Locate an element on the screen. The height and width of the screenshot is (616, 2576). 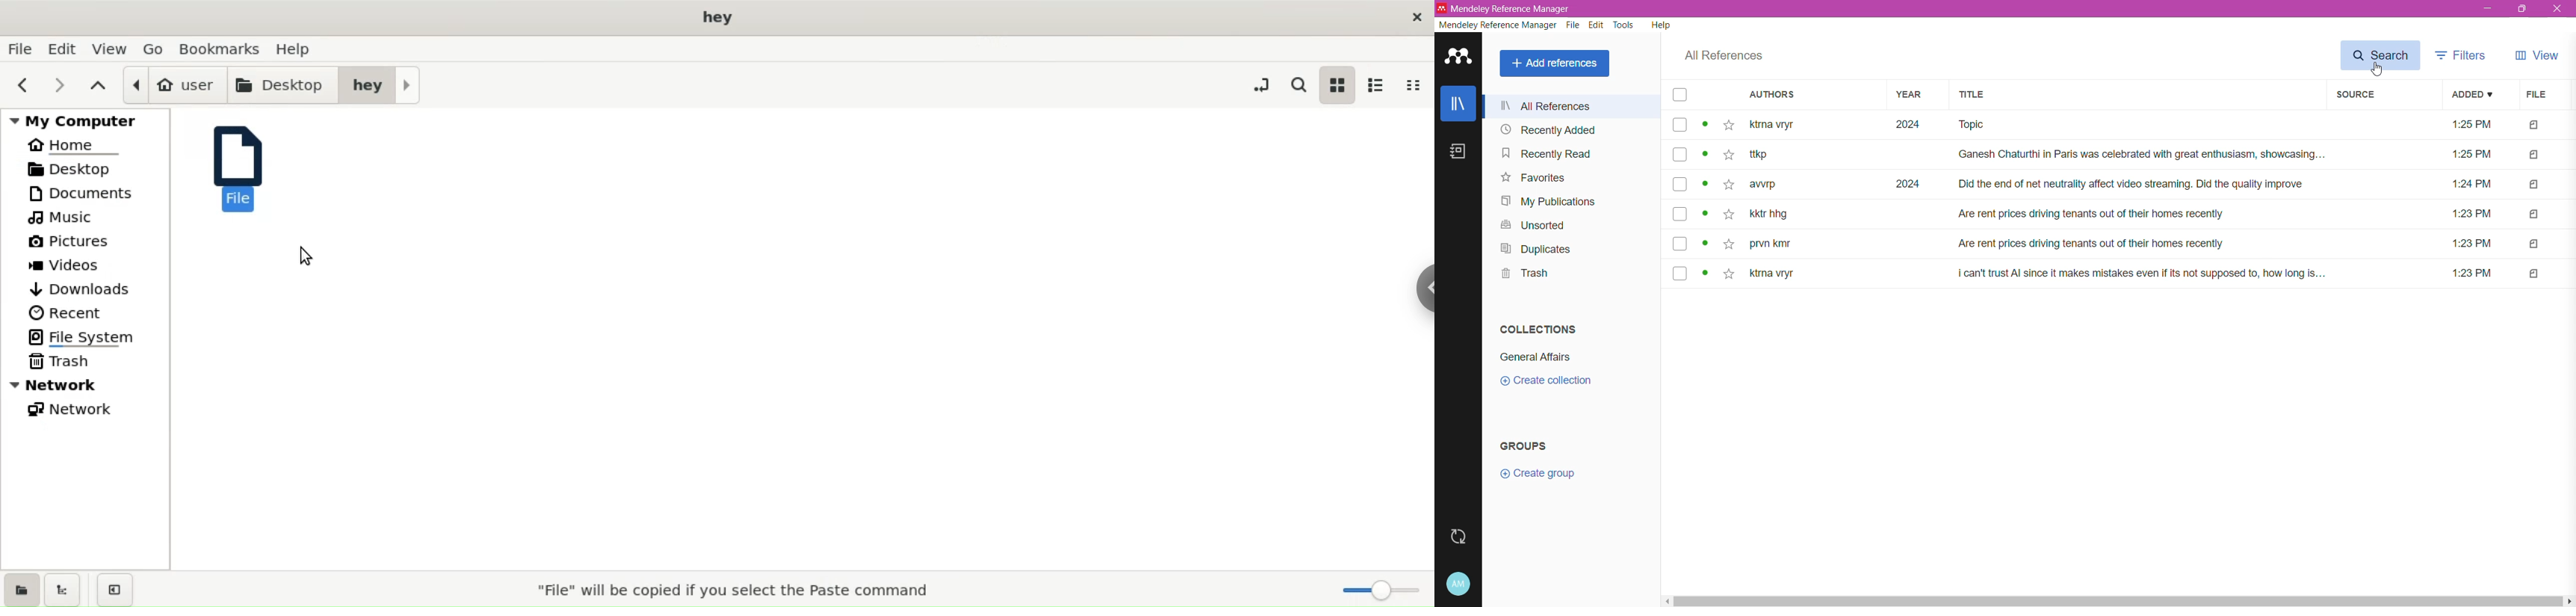
select file is located at coordinates (1678, 126).